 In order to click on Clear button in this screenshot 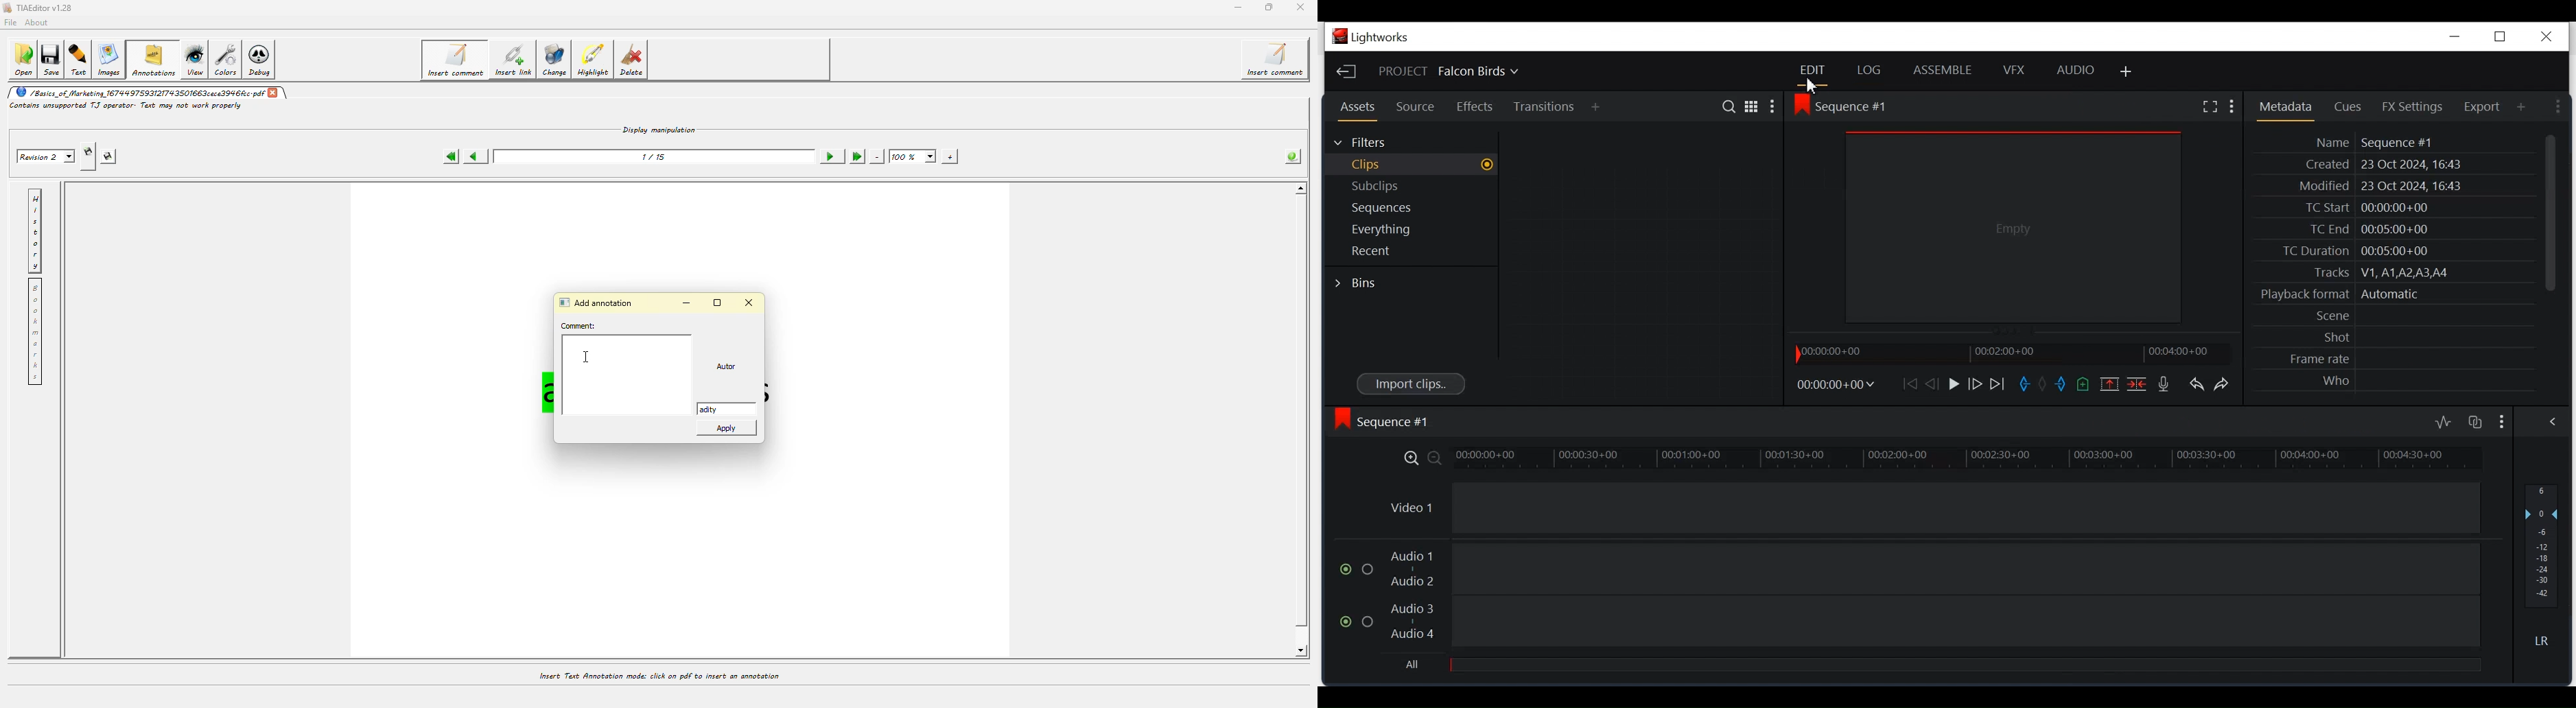, I will do `click(2041, 384)`.